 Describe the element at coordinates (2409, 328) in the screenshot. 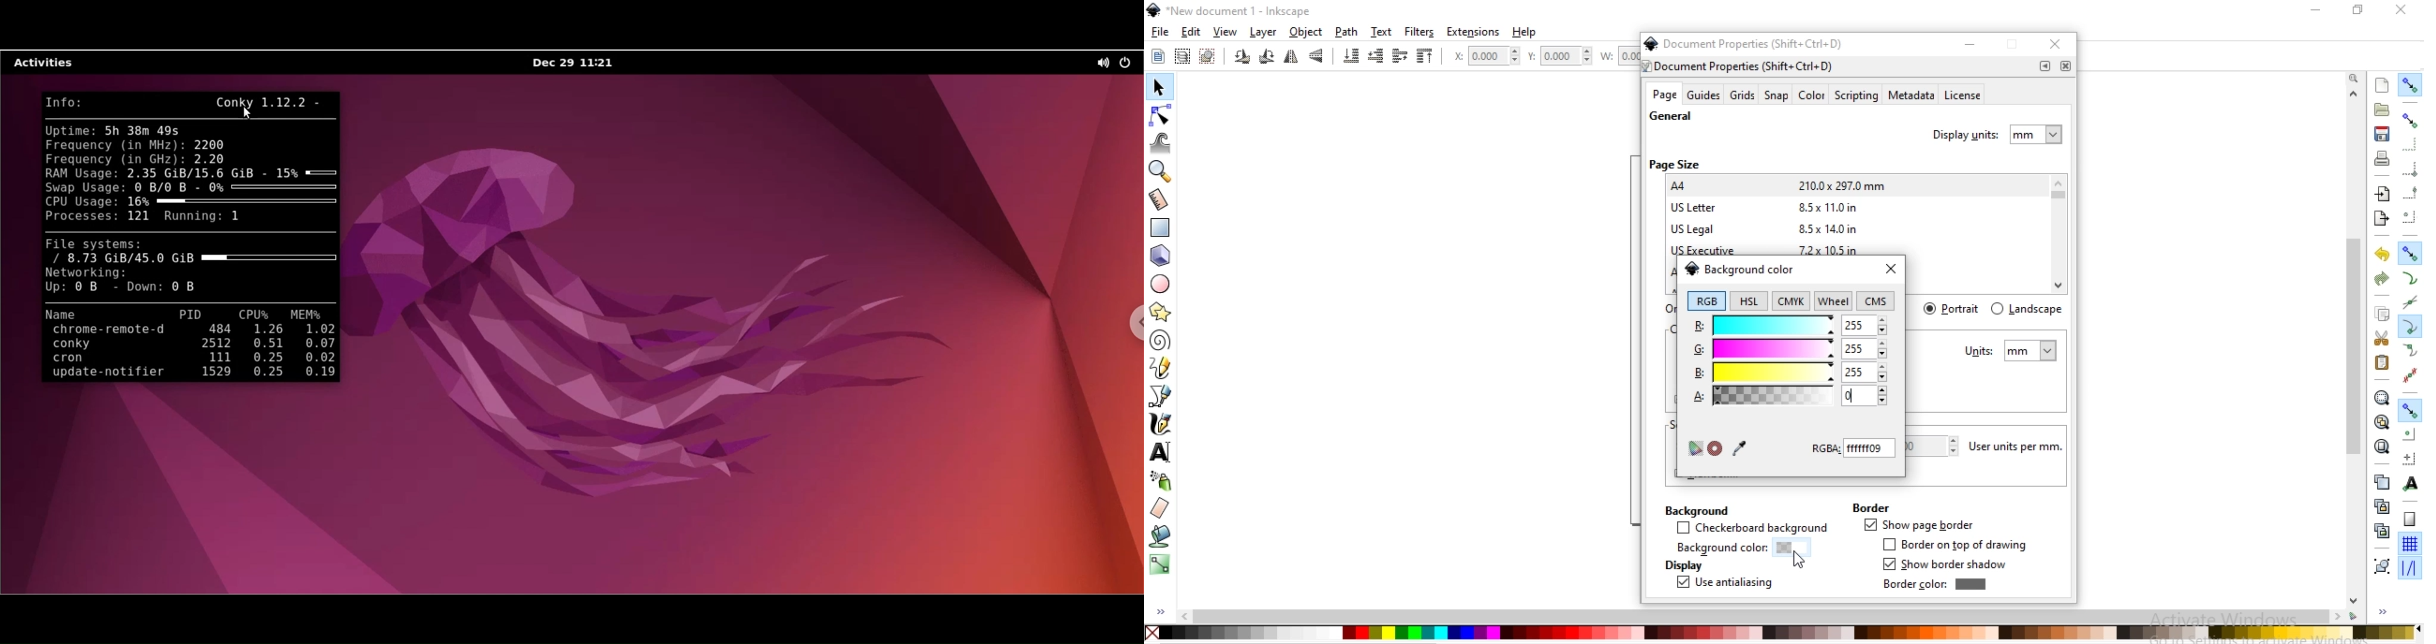

I see `snap cusp nodes` at that location.